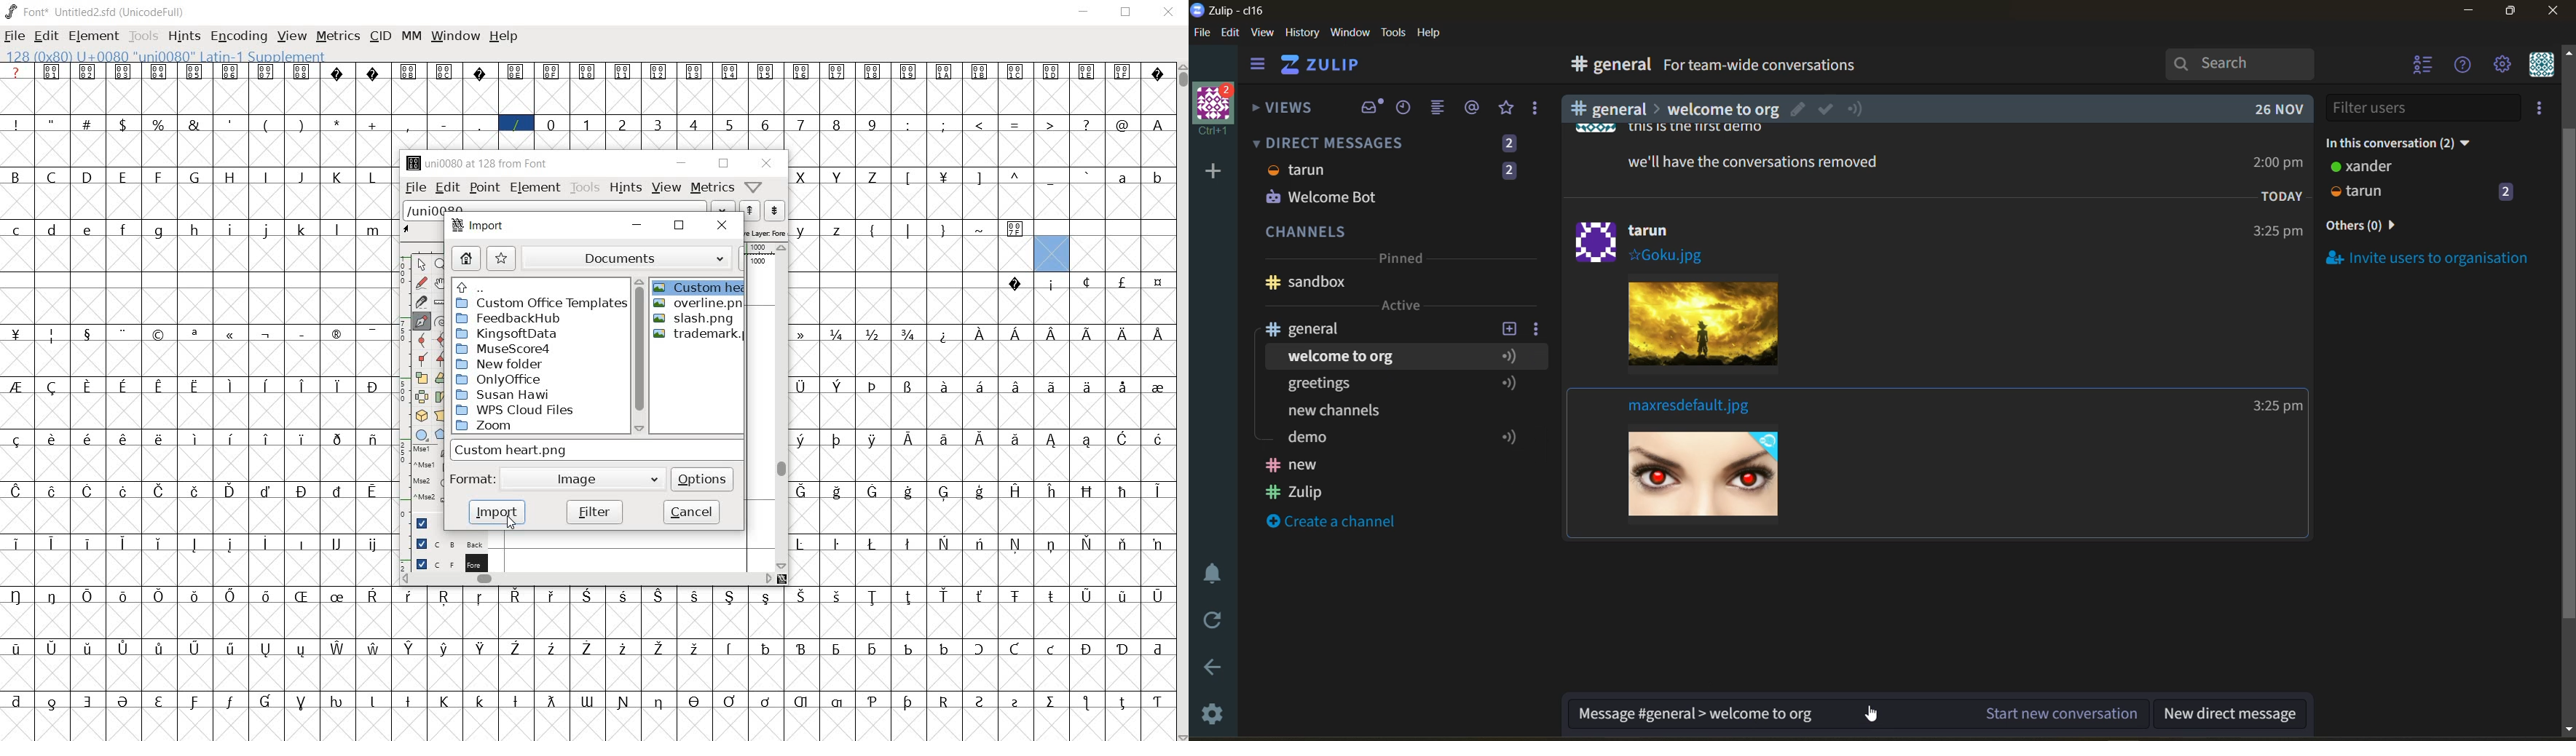 This screenshot has width=2576, height=756. Describe the element at coordinates (1230, 34) in the screenshot. I see `edit` at that location.